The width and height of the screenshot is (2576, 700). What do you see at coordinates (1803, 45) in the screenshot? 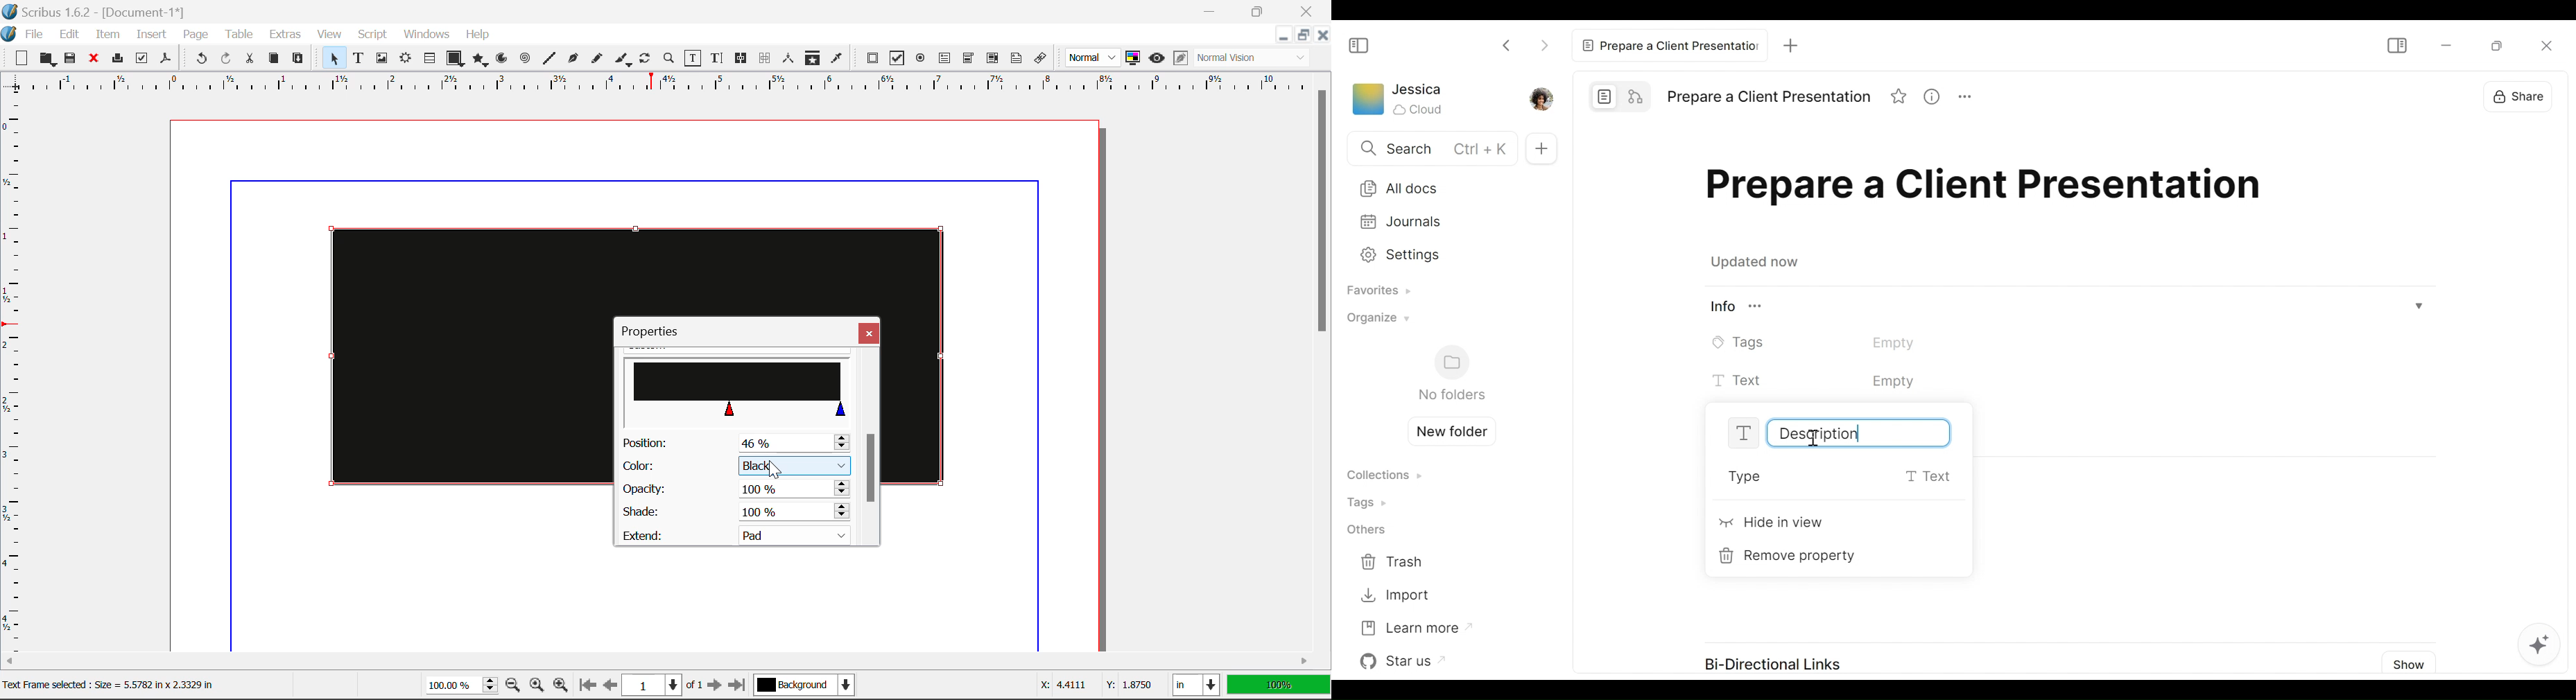
I see `New Tab` at bounding box center [1803, 45].